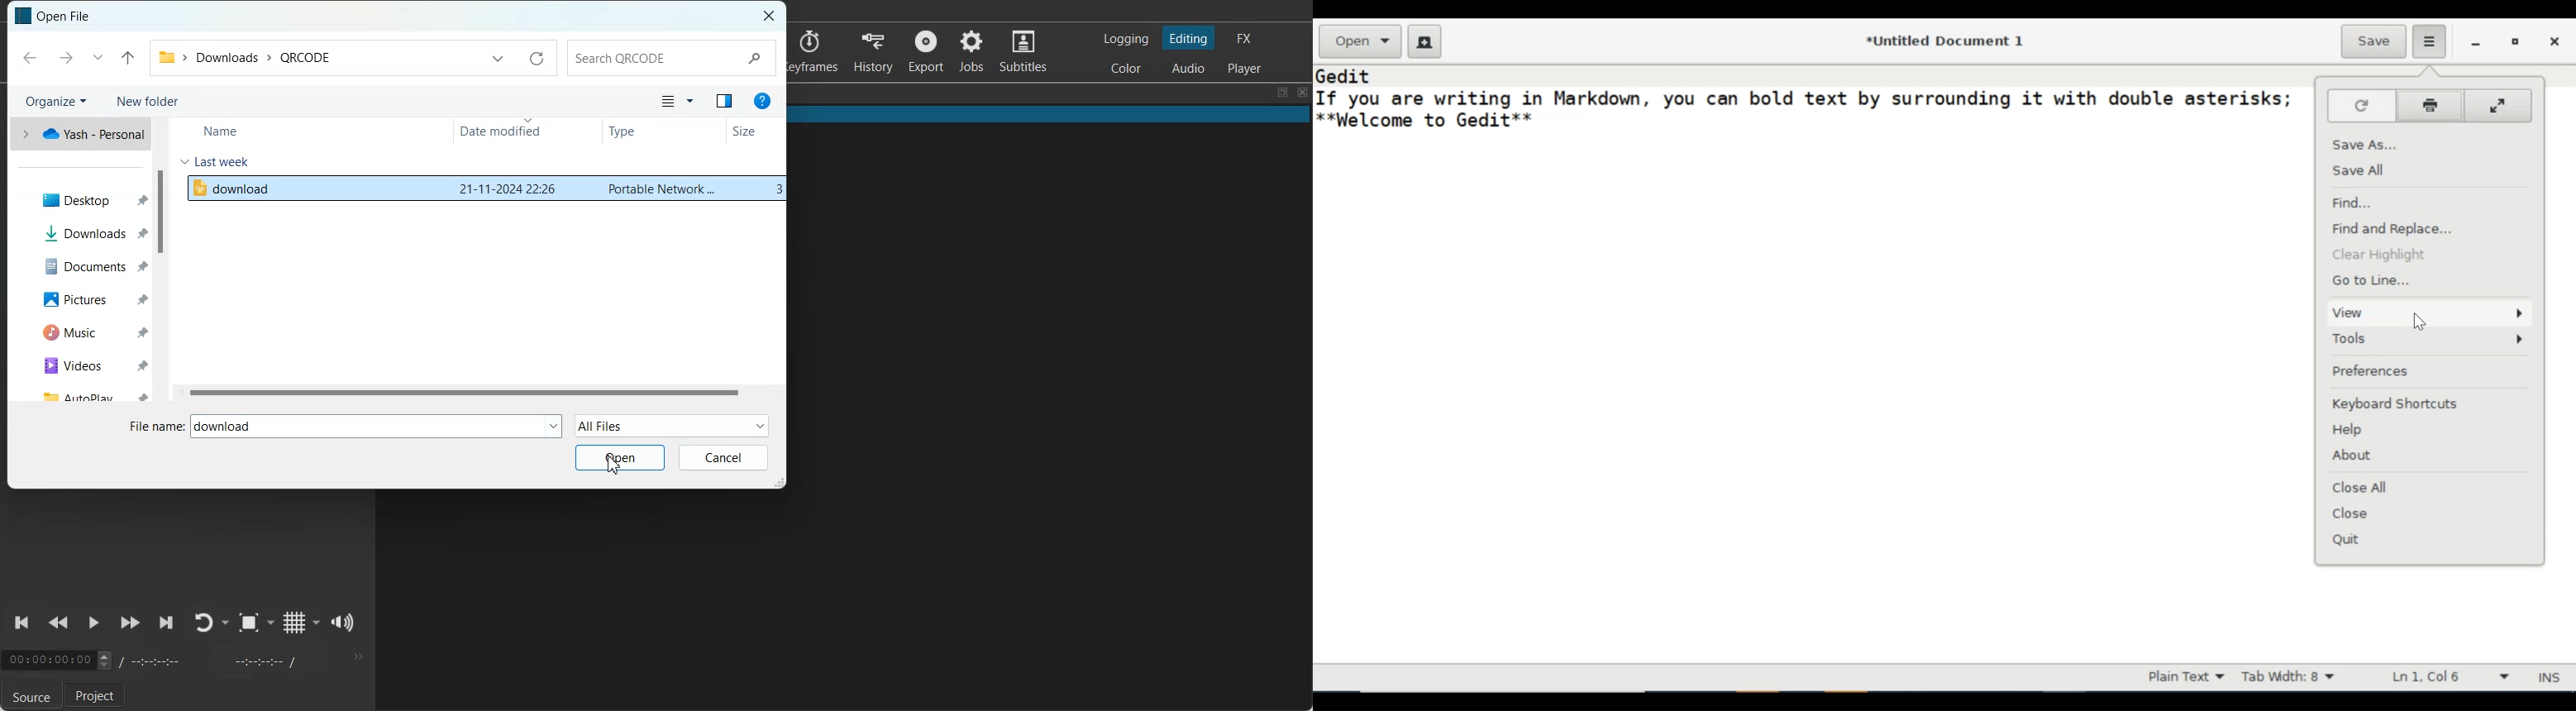  What do you see at coordinates (98, 696) in the screenshot?
I see `Project` at bounding box center [98, 696].